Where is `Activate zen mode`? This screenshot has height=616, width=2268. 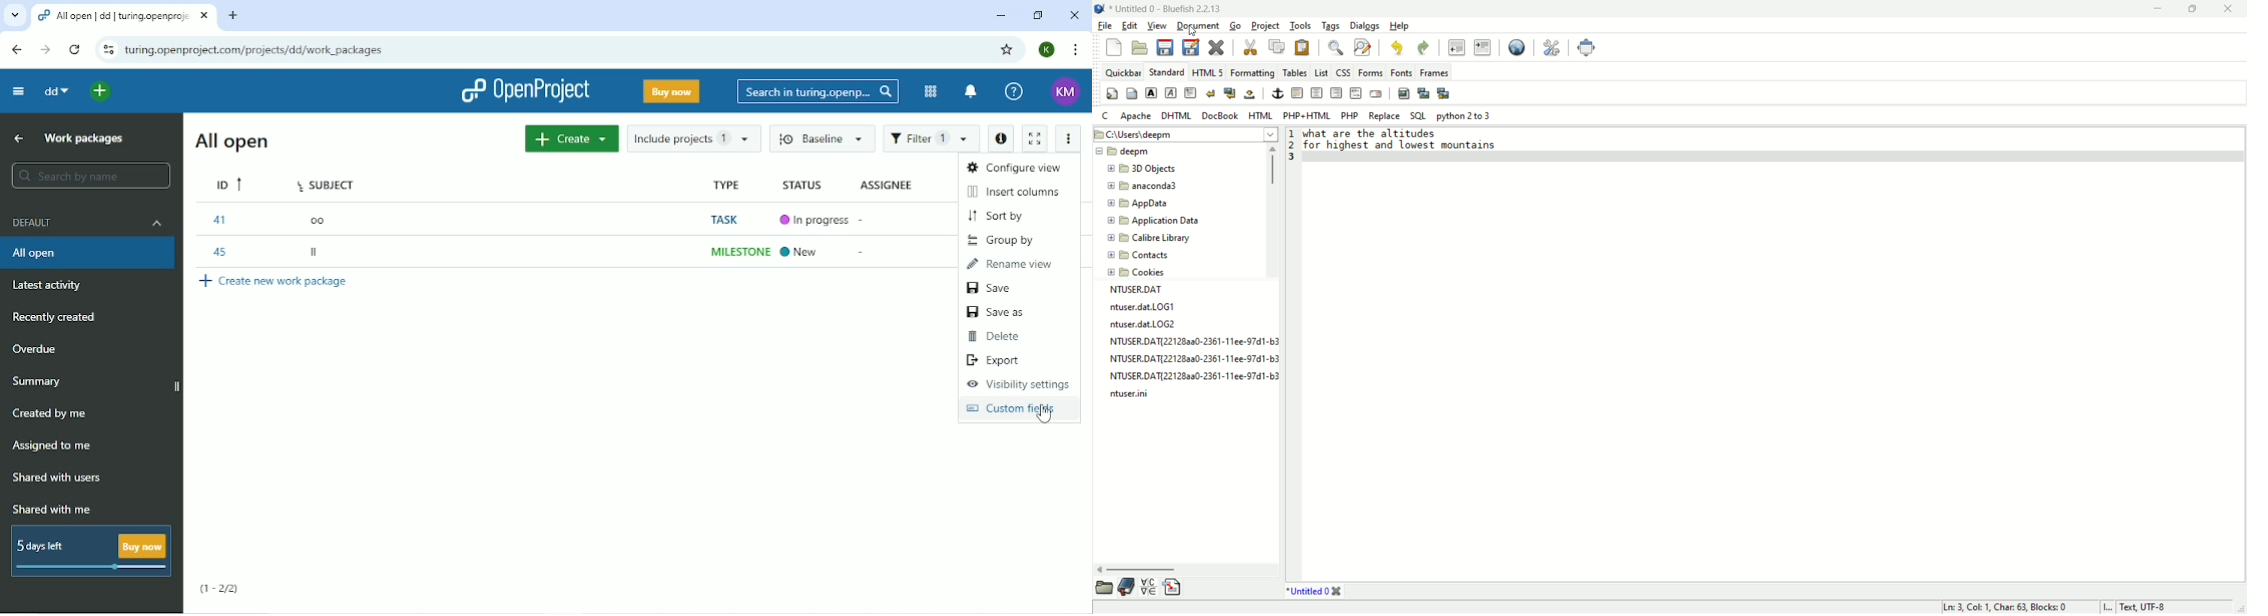
Activate zen mode is located at coordinates (1035, 138).